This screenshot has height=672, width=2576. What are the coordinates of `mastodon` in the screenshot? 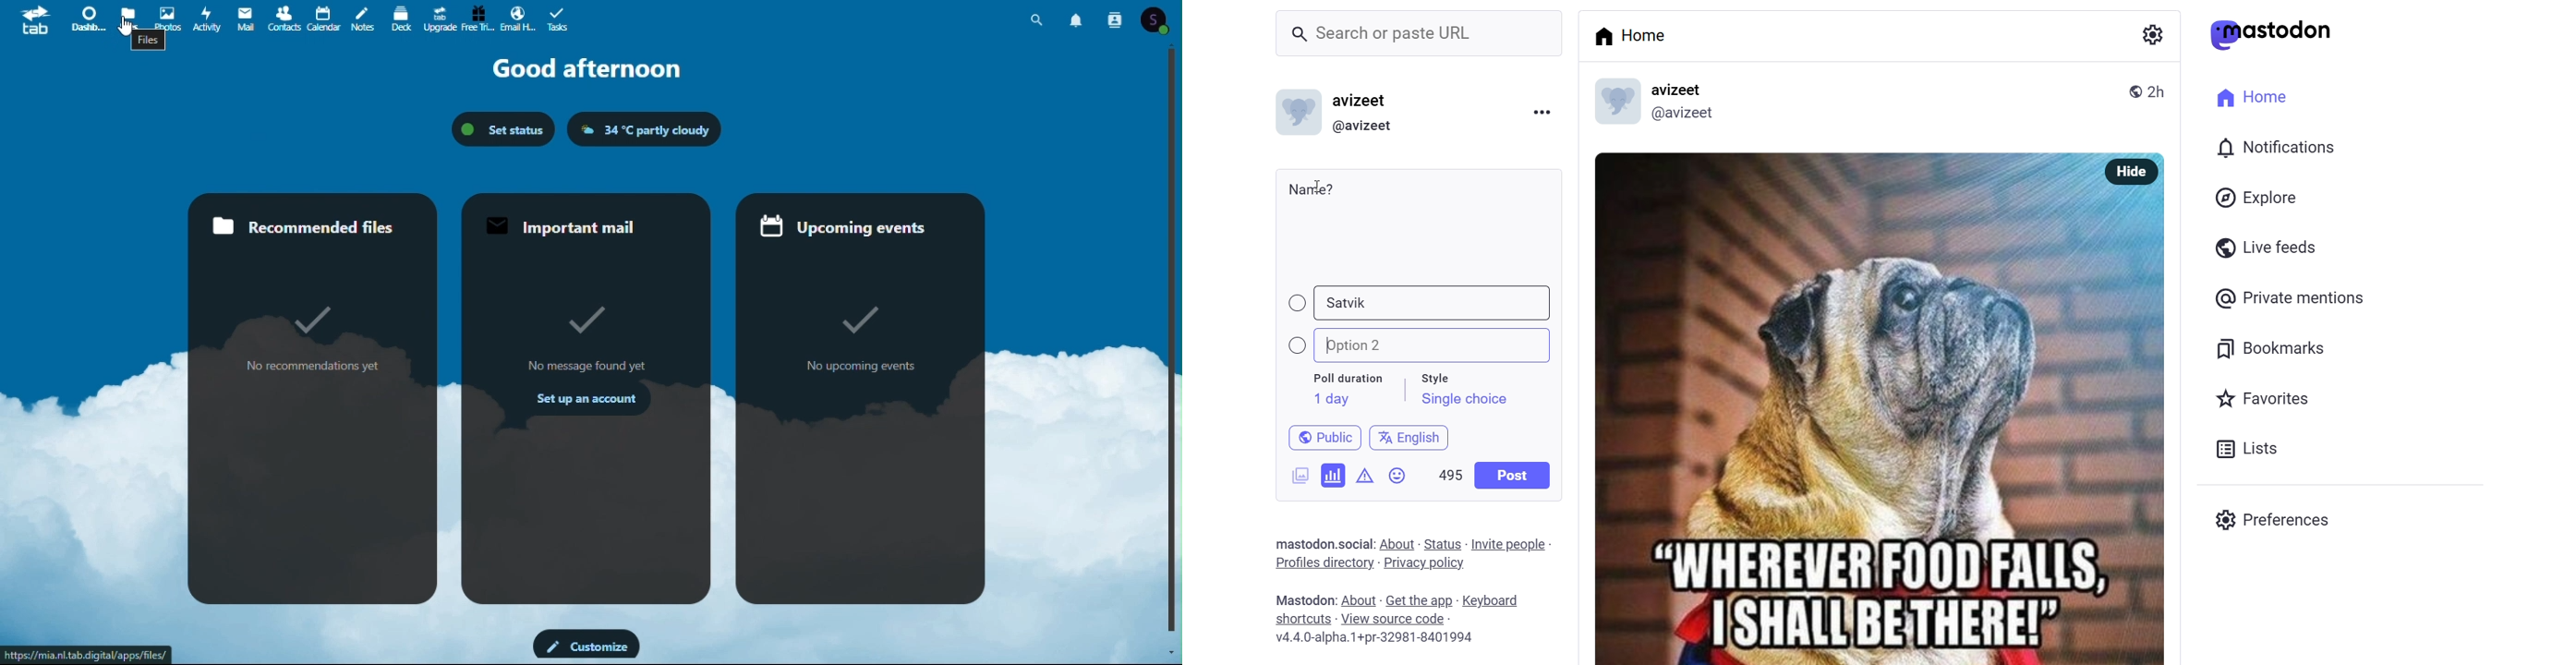 It's located at (1301, 599).